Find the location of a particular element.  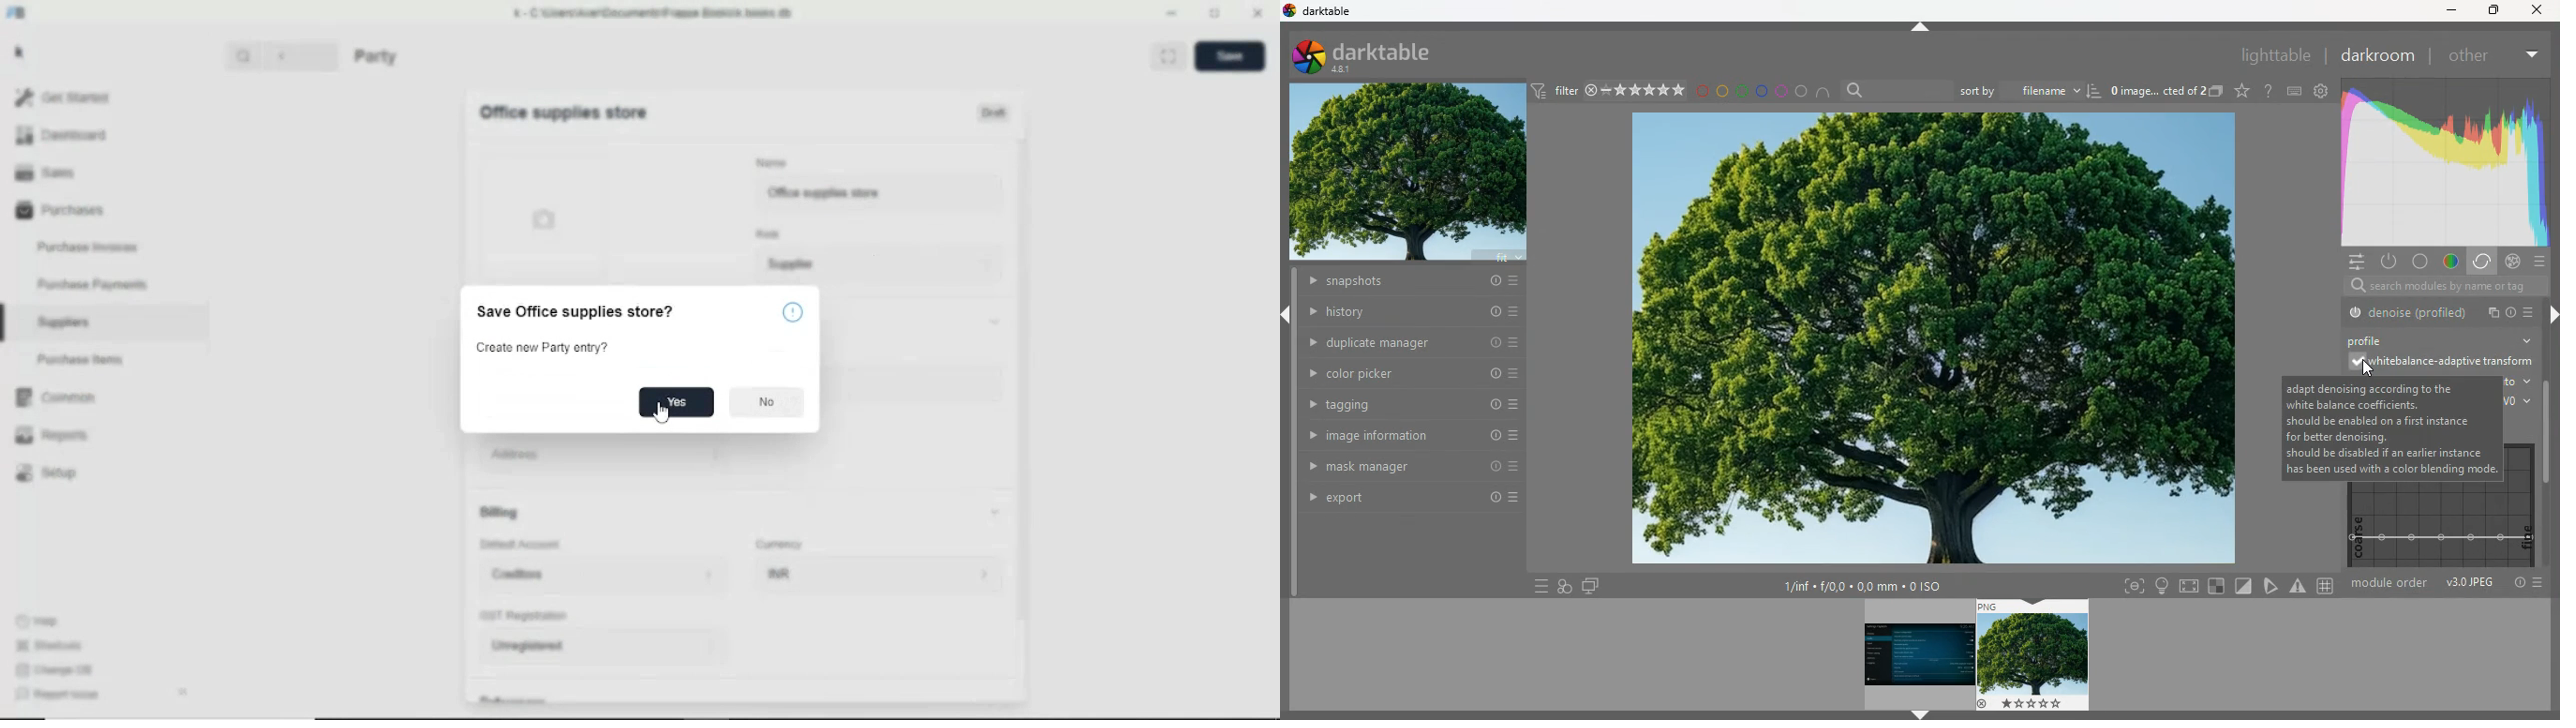

green is located at coordinates (1742, 91).